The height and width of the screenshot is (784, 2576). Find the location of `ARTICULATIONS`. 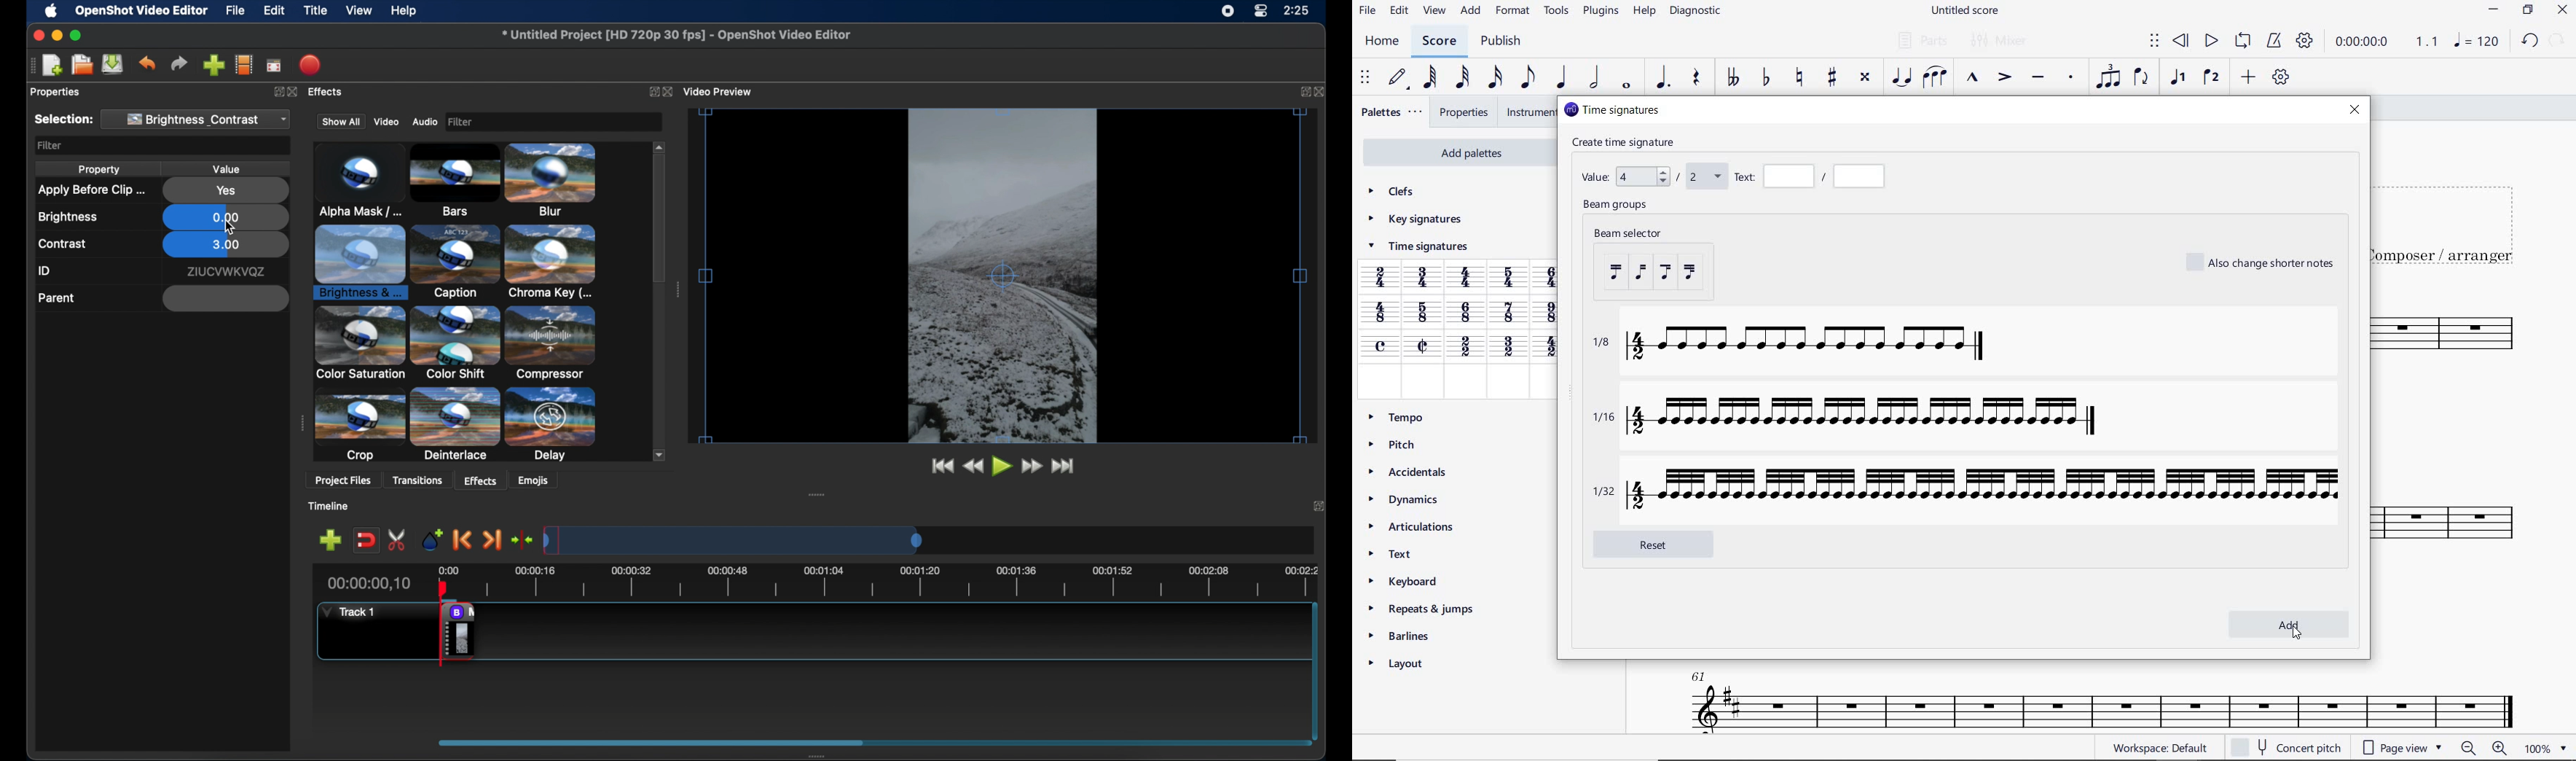

ARTICULATIONS is located at coordinates (1413, 527).